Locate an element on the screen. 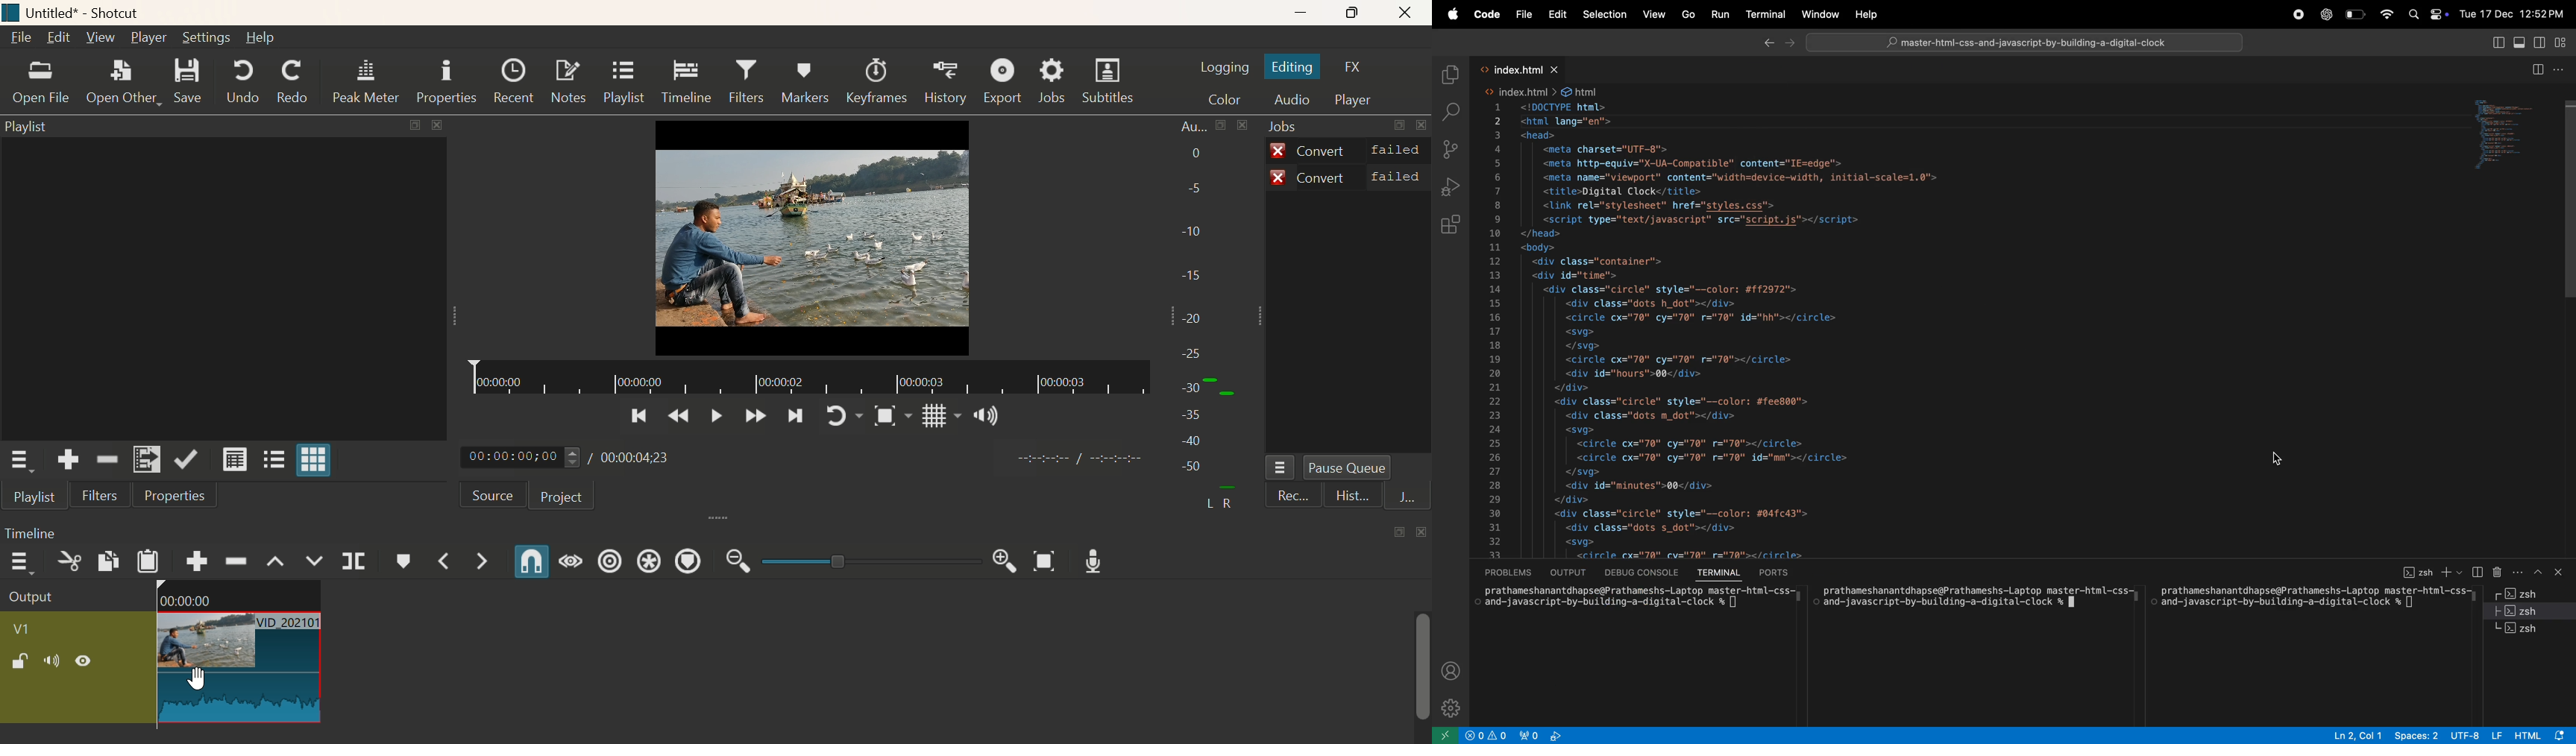 The image size is (2576, 756). Run is located at coordinates (1721, 14).